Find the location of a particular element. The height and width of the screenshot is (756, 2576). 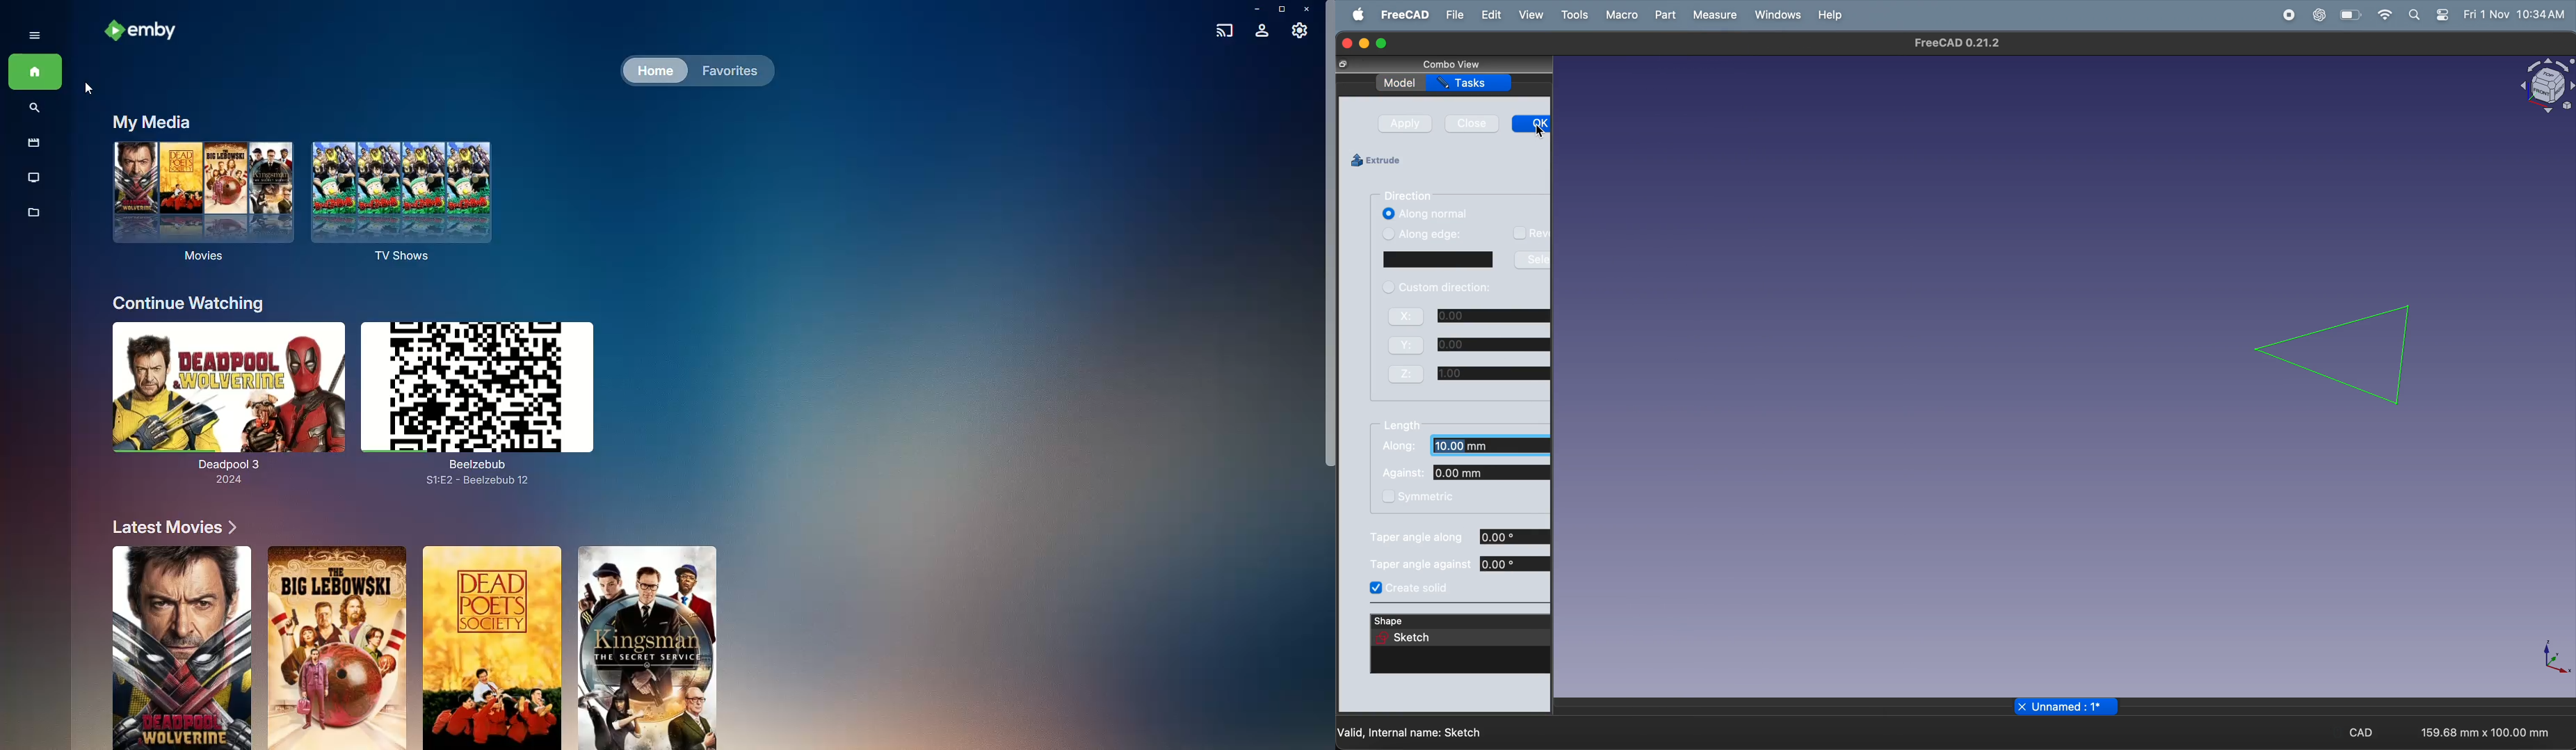

along edge is located at coordinates (1435, 234).